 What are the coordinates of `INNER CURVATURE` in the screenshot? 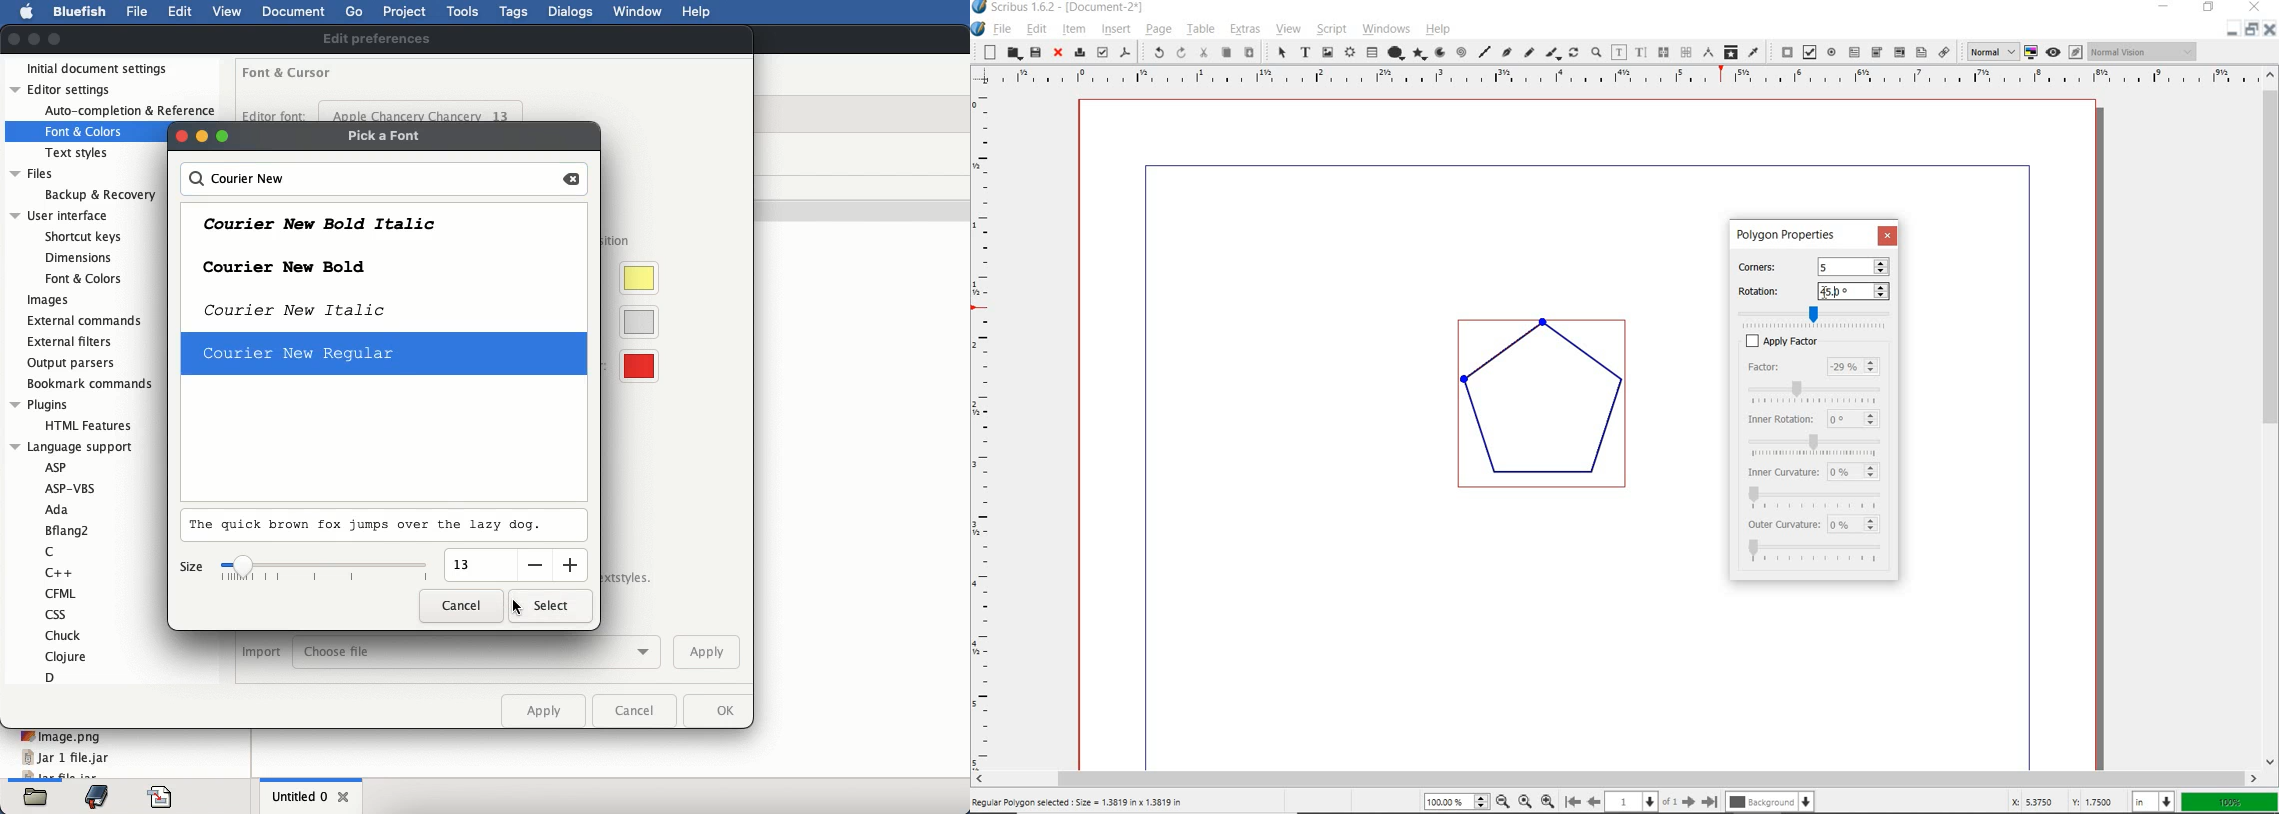 It's located at (1781, 471).